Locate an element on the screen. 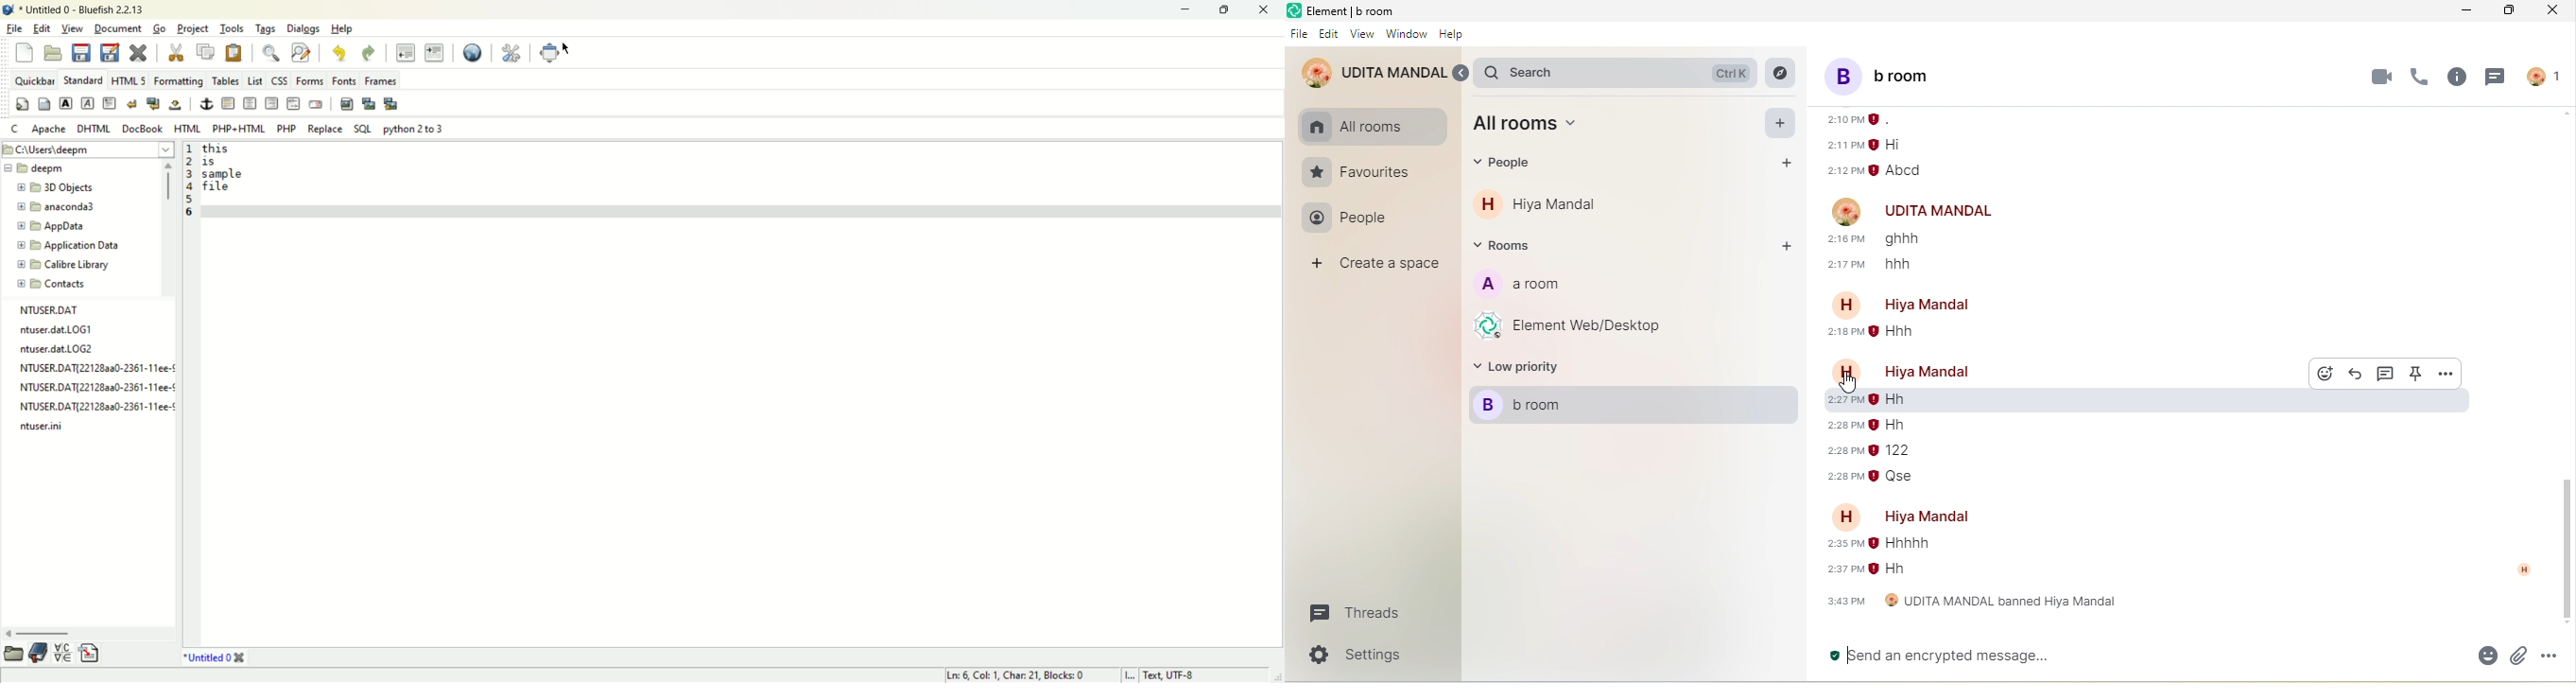  ln, col, char, blocks is located at coordinates (1011, 675).